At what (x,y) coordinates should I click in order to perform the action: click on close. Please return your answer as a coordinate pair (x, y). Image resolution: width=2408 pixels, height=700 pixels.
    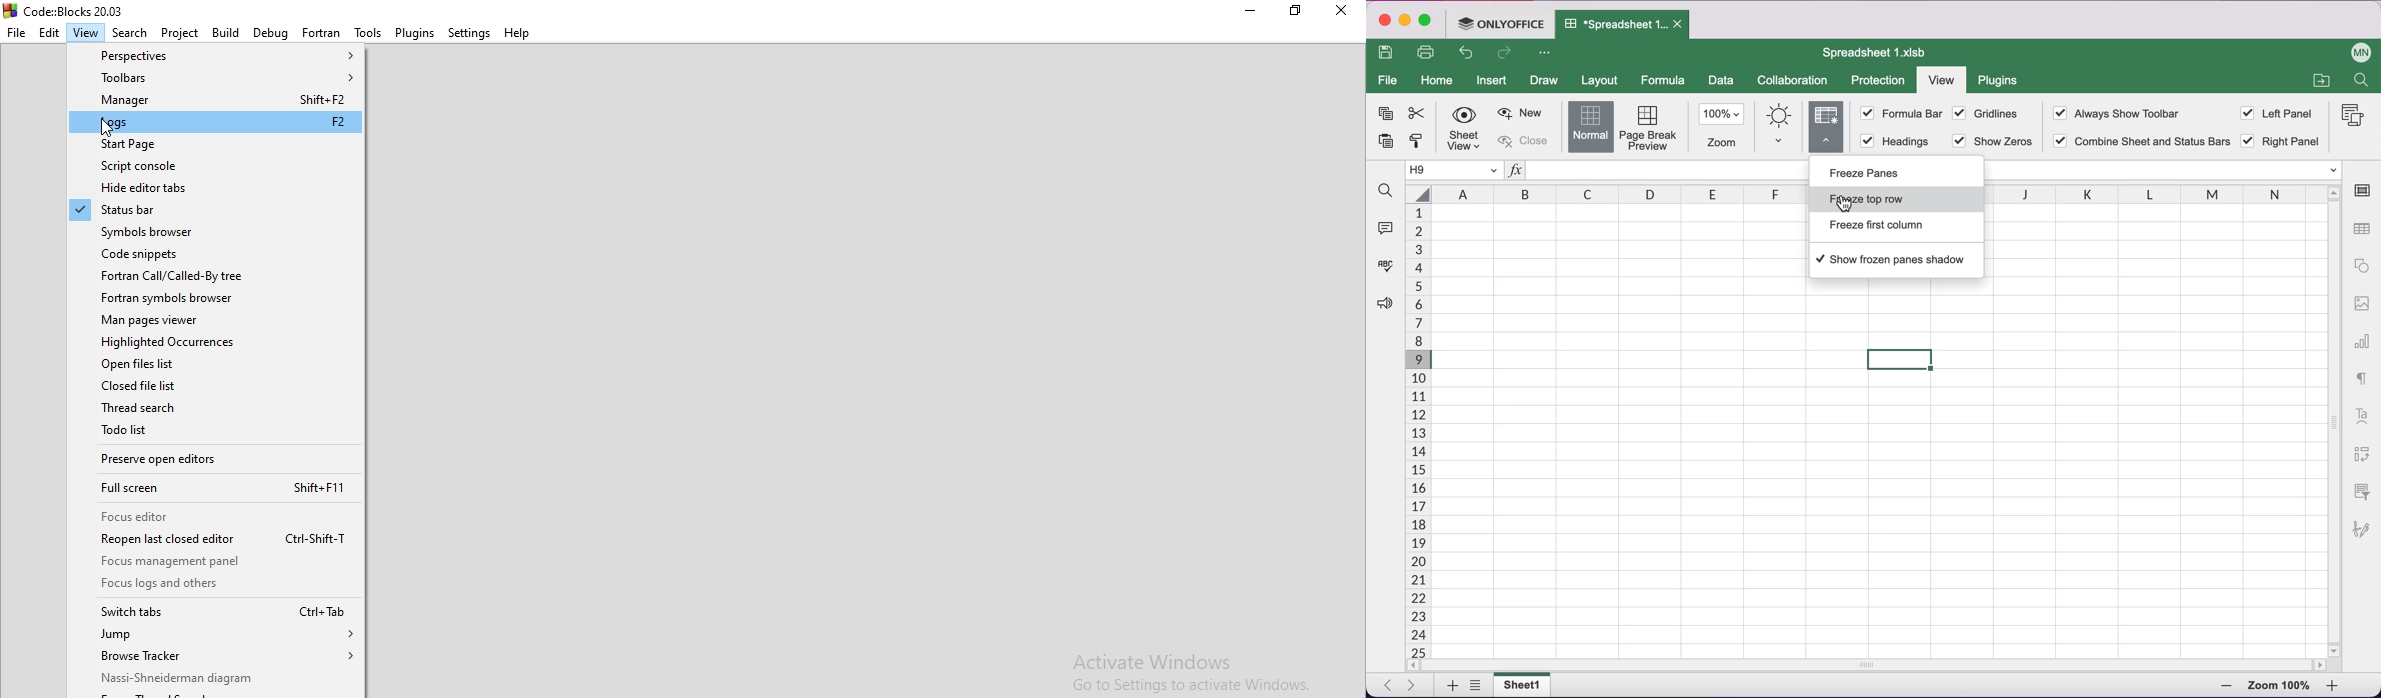
    Looking at the image, I should click on (1384, 20).